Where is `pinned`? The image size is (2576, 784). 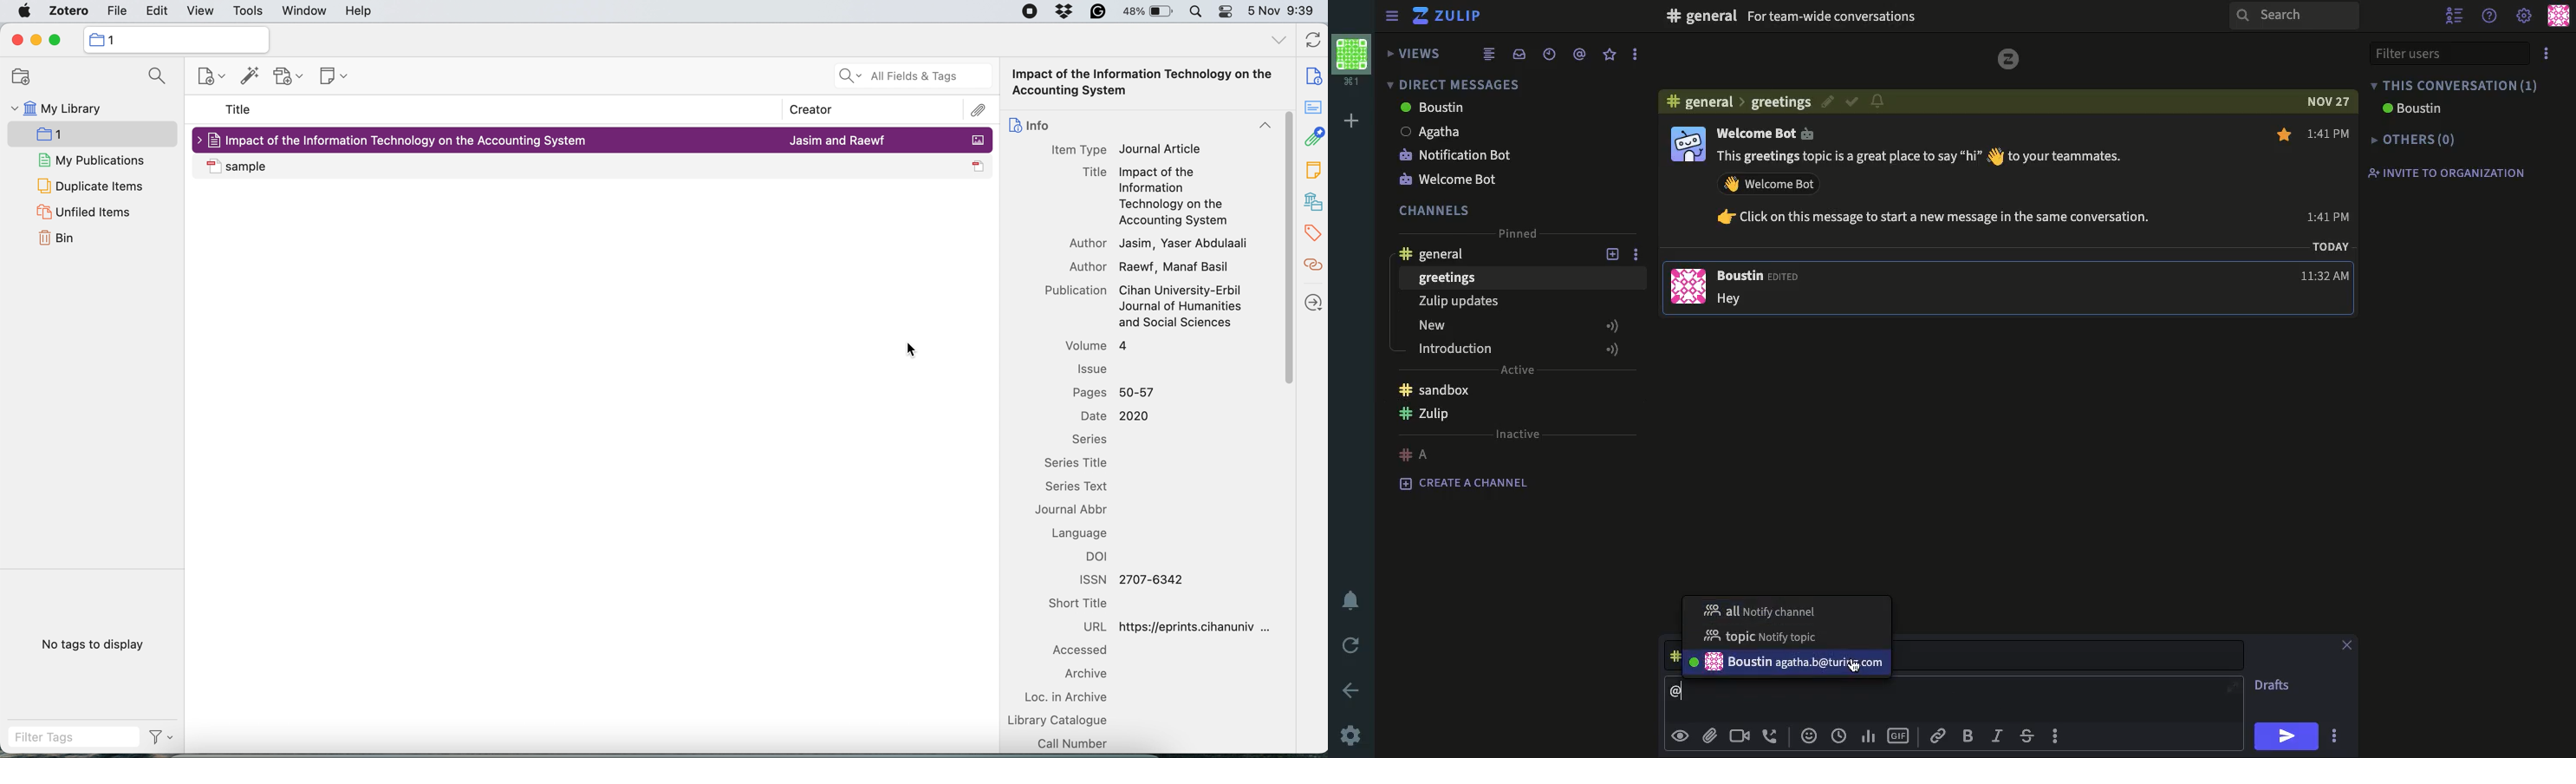
pinned is located at coordinates (1514, 232).